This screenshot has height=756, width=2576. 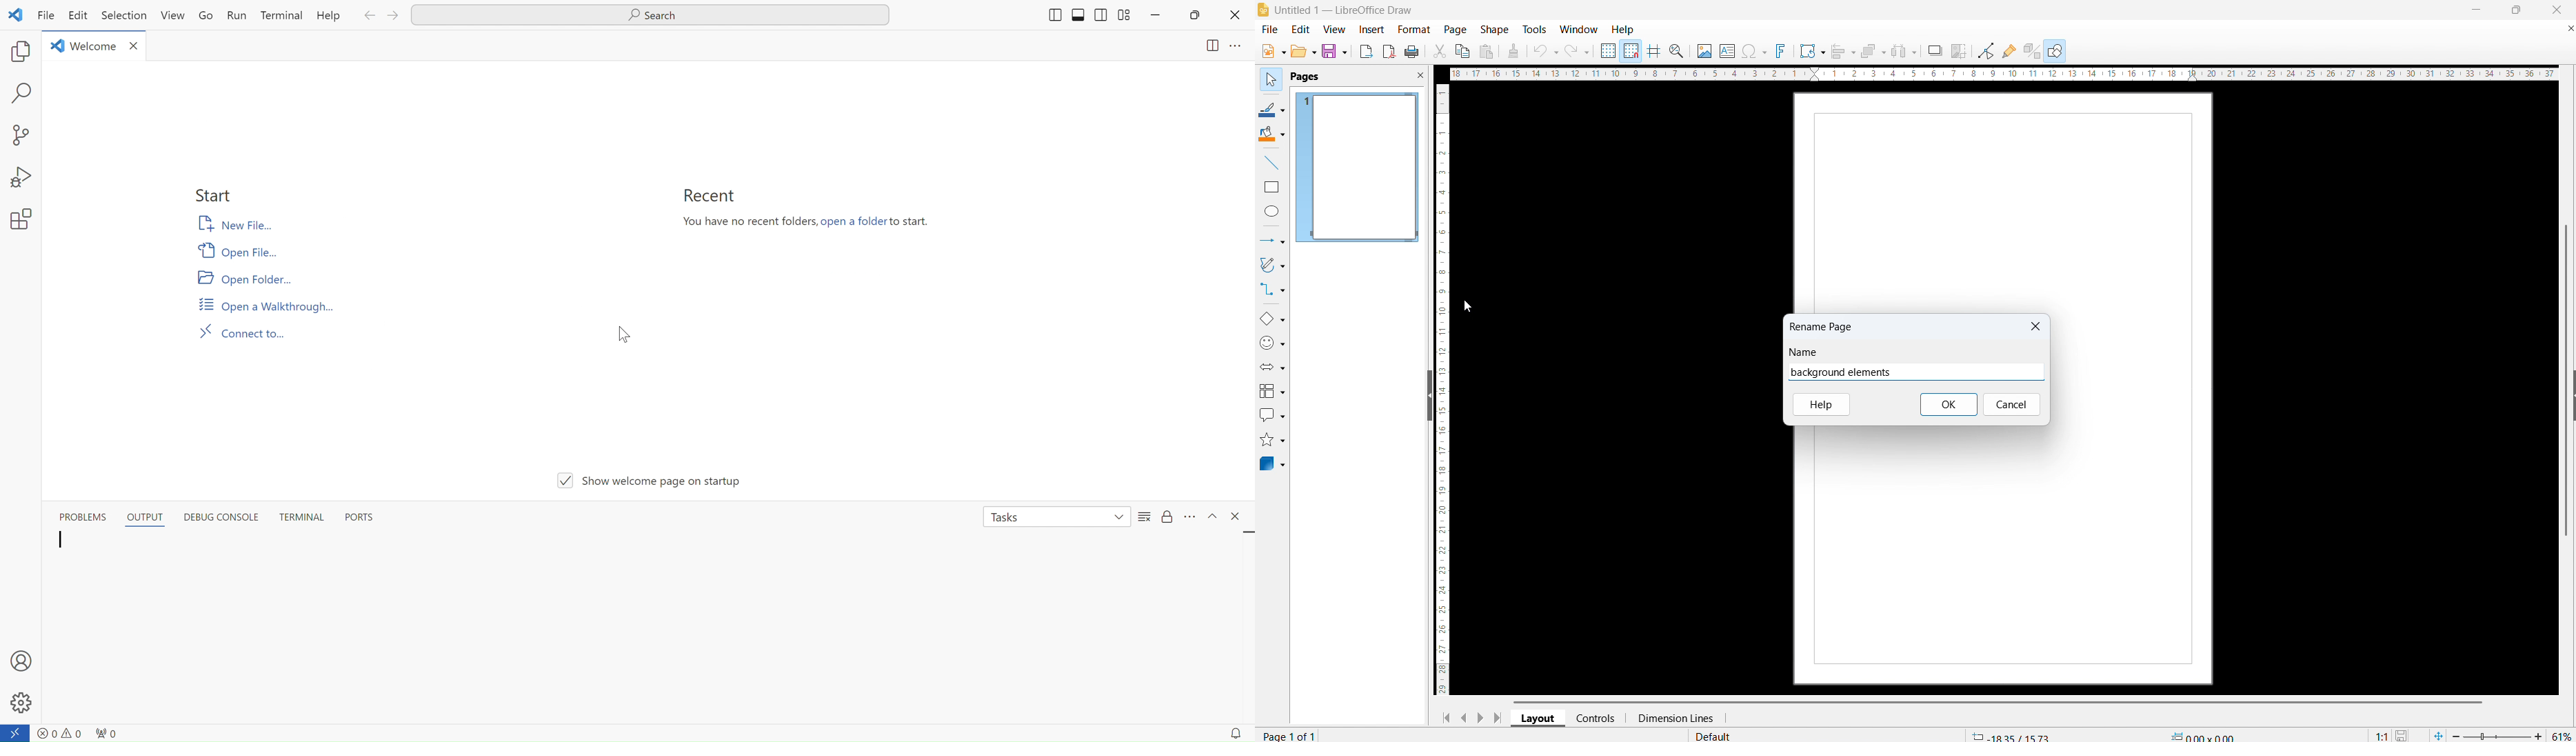 What do you see at coordinates (1272, 241) in the screenshot?
I see `lines and arrows` at bounding box center [1272, 241].